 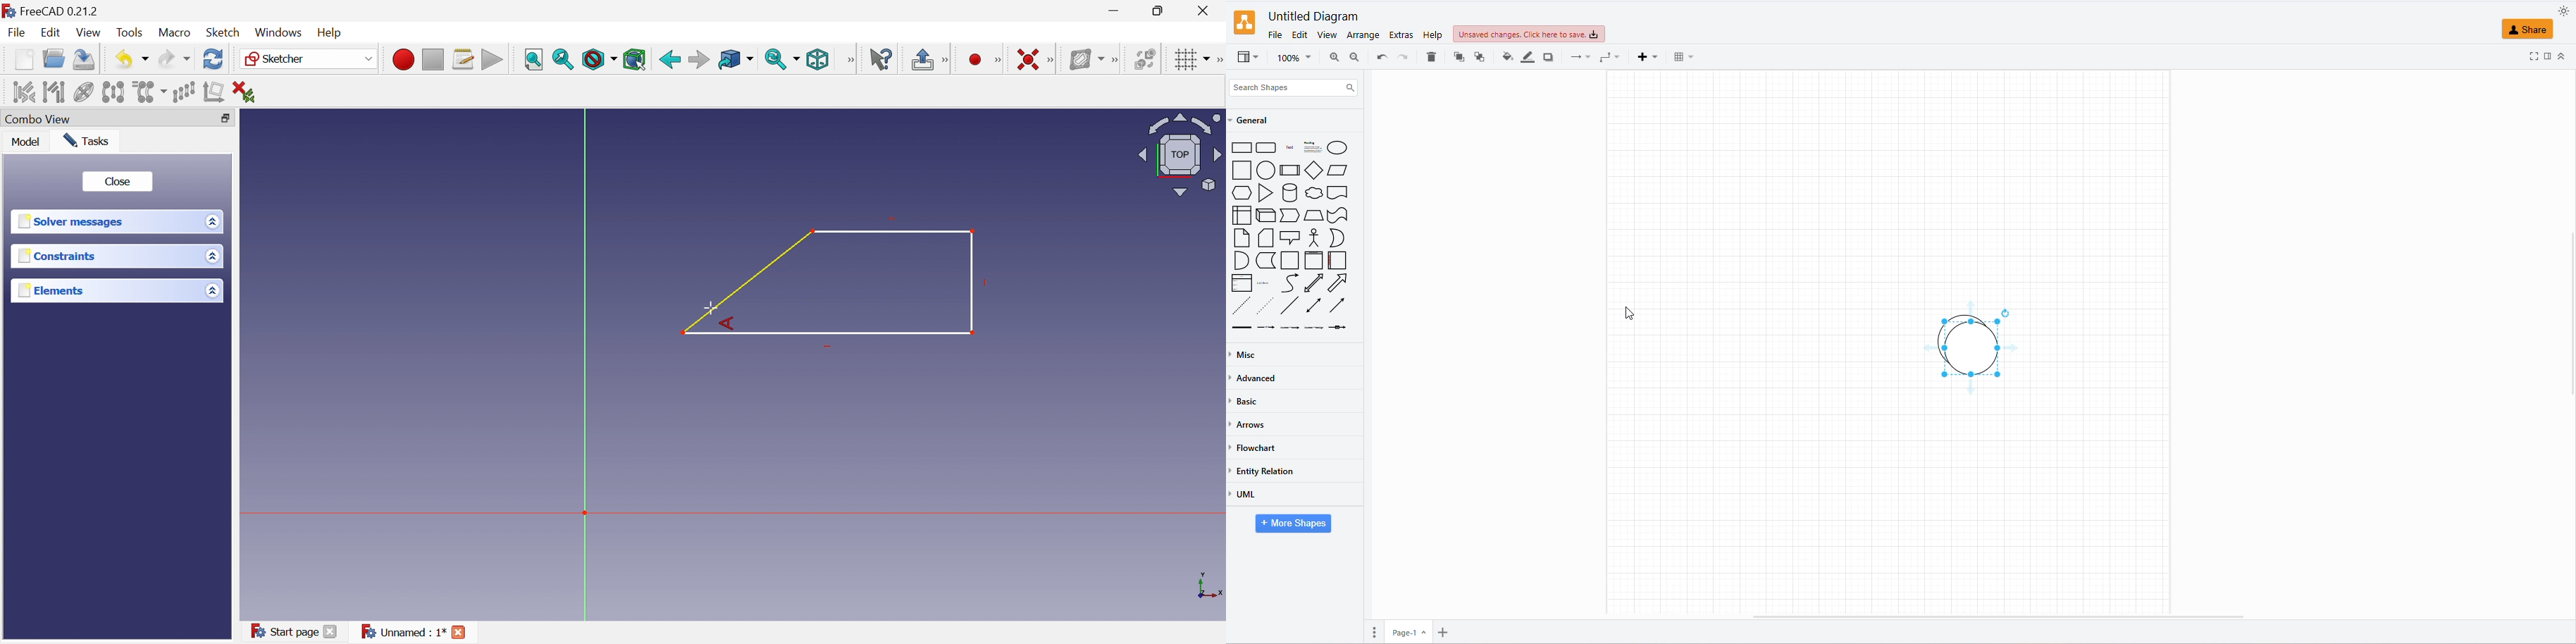 I want to click on FULLSCREEN, so click(x=2533, y=56).